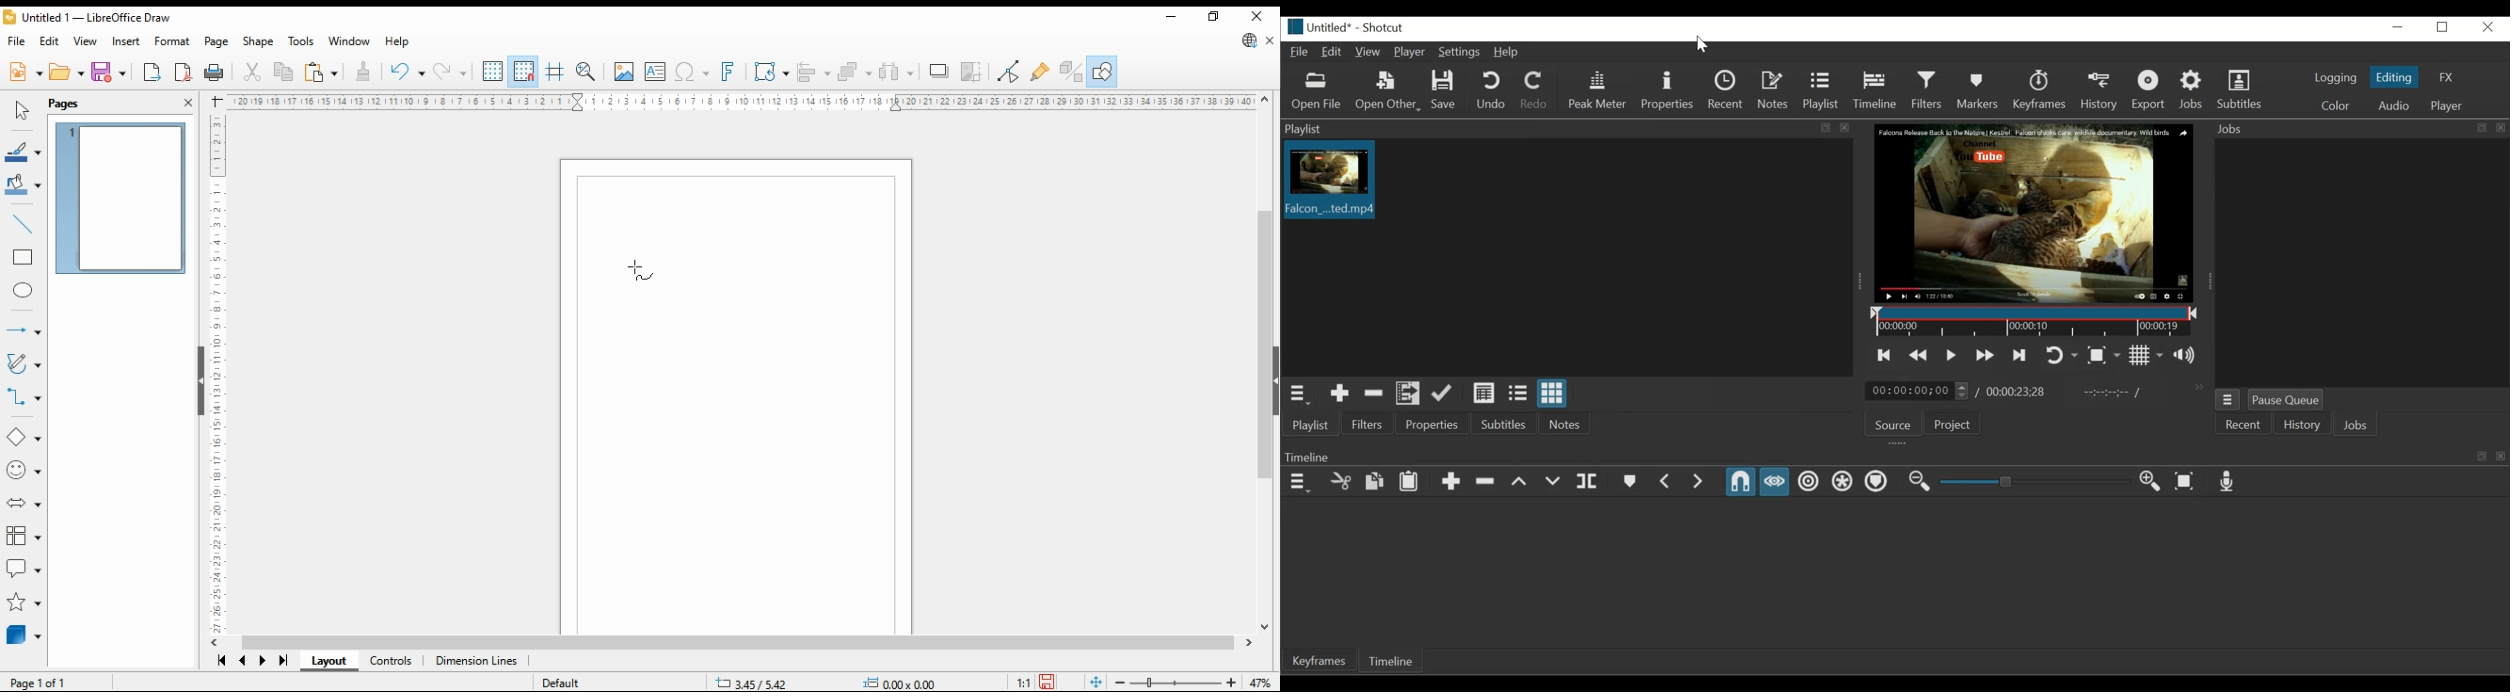  I want to click on Jobs panel, so click(2358, 261).